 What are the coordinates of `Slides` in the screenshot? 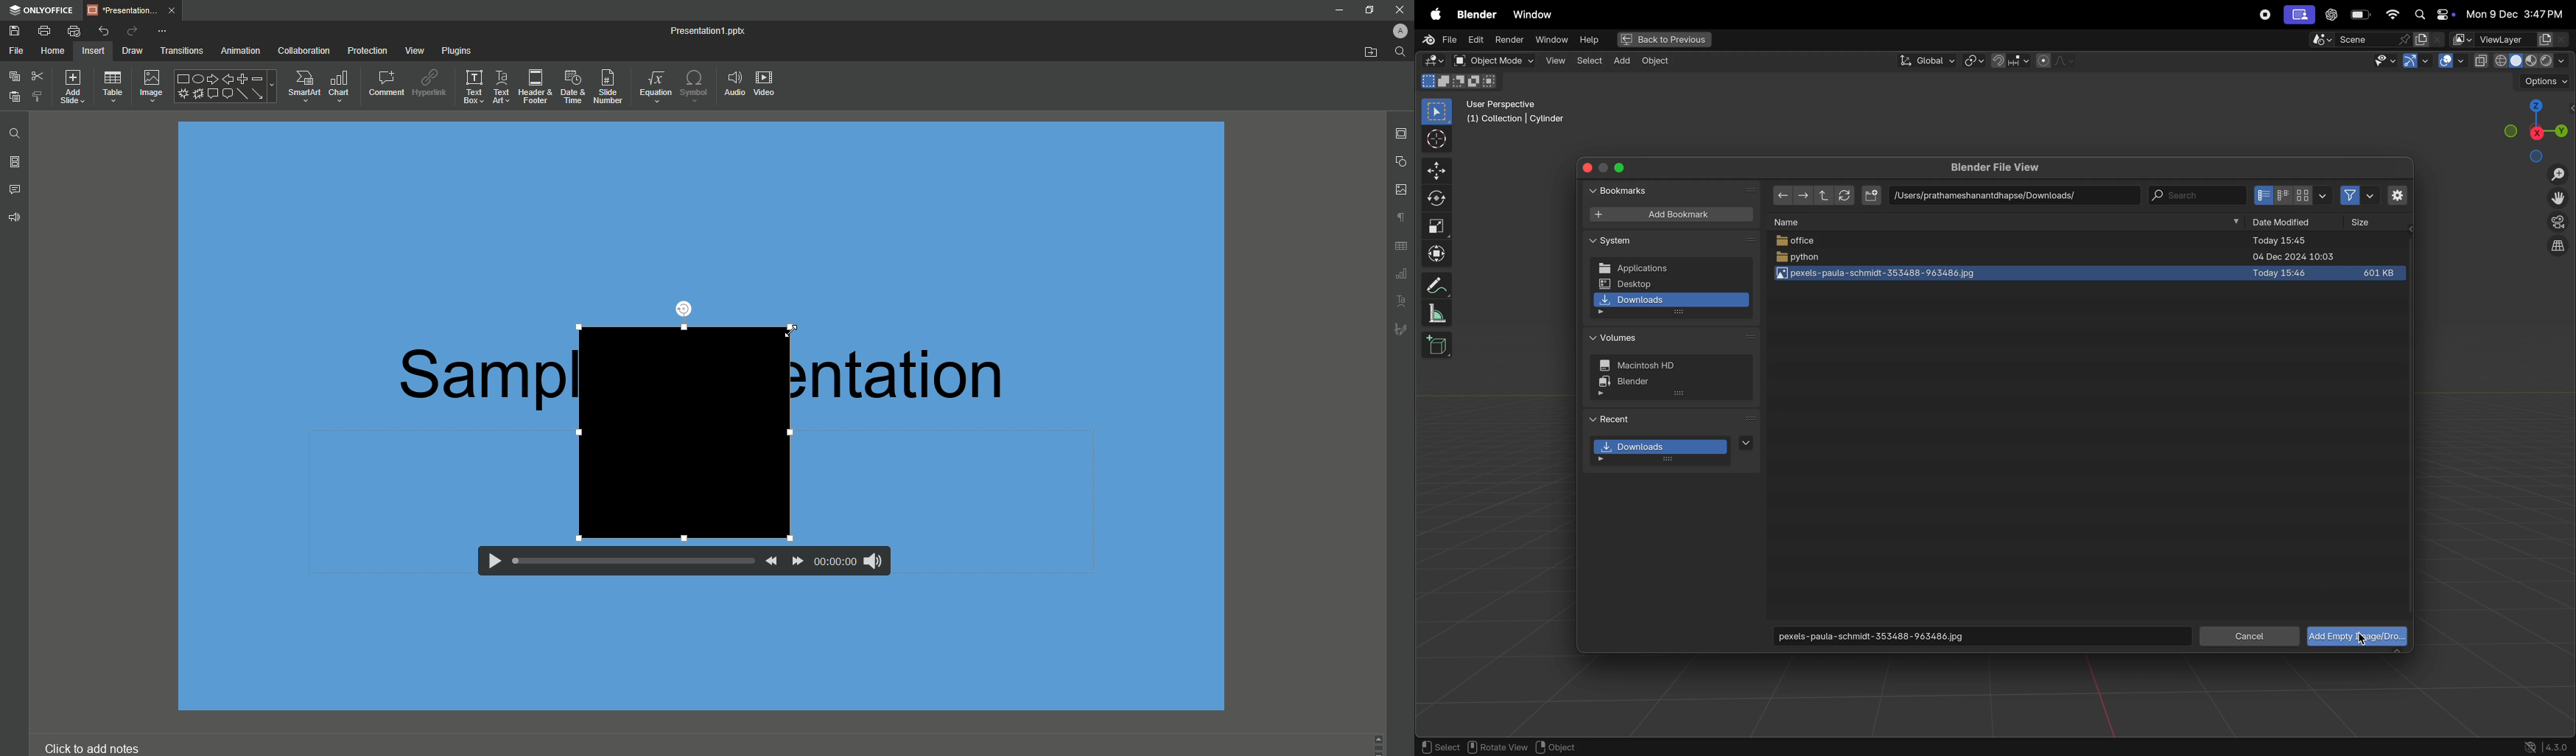 It's located at (15, 164).